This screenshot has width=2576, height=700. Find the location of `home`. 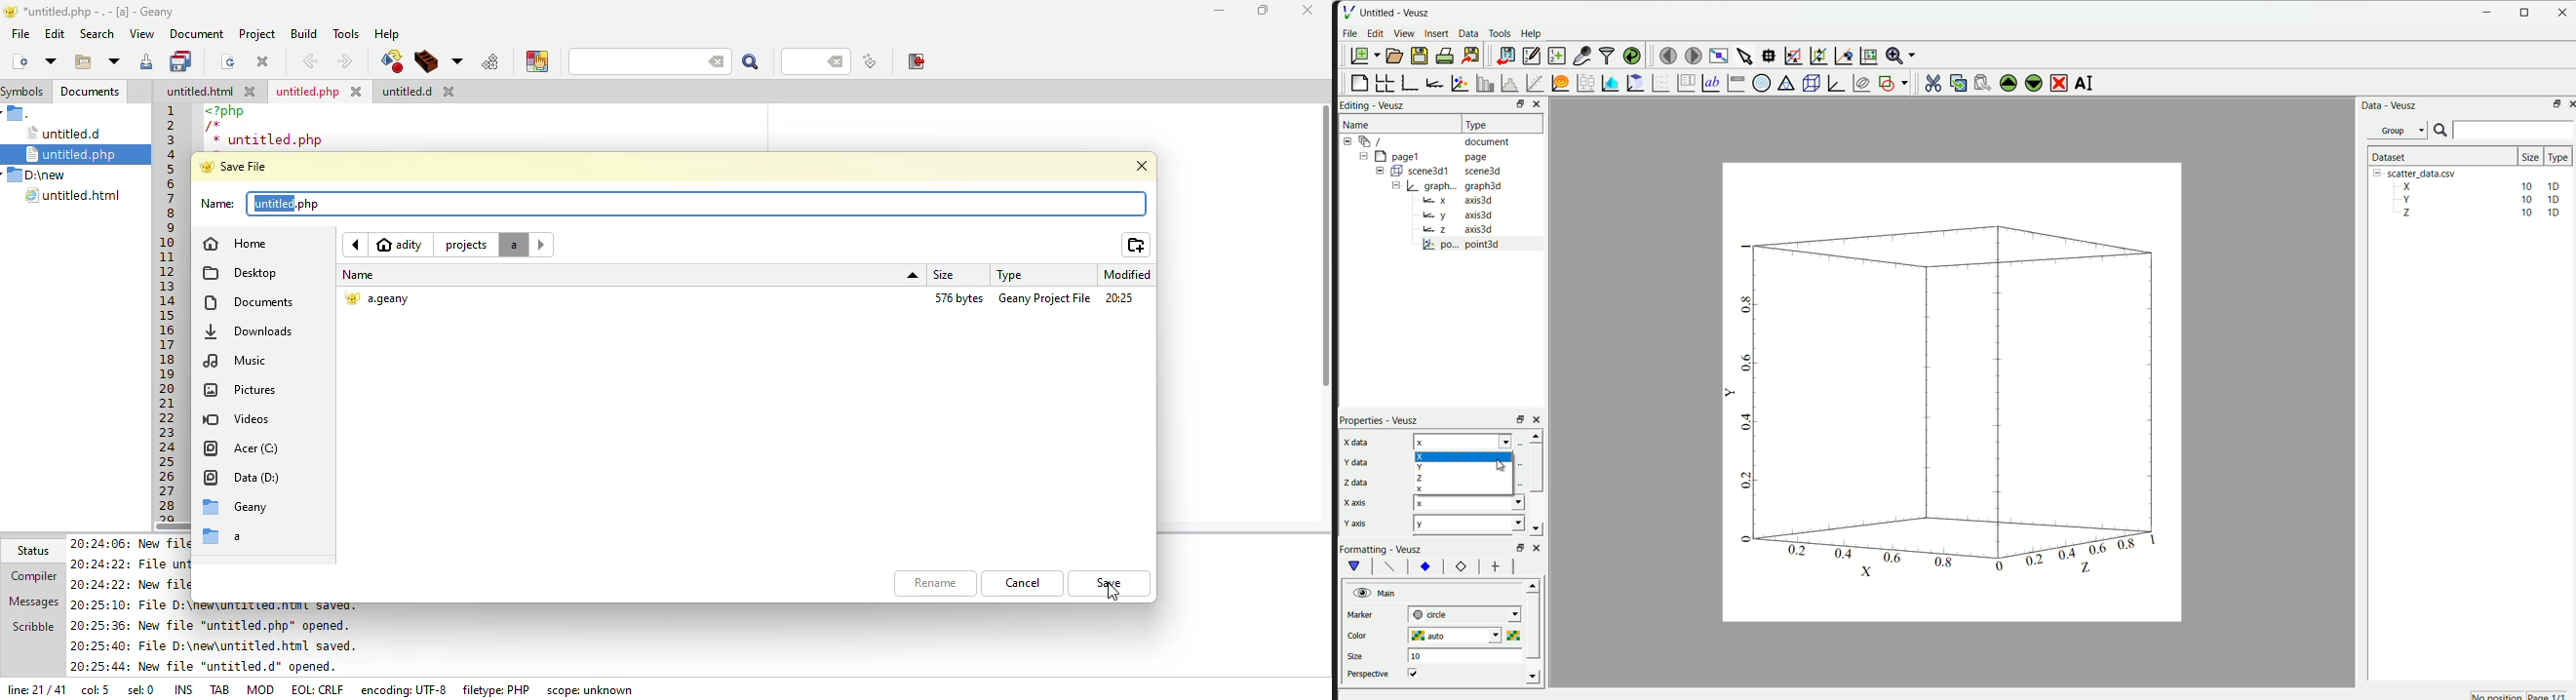

home is located at coordinates (244, 242).